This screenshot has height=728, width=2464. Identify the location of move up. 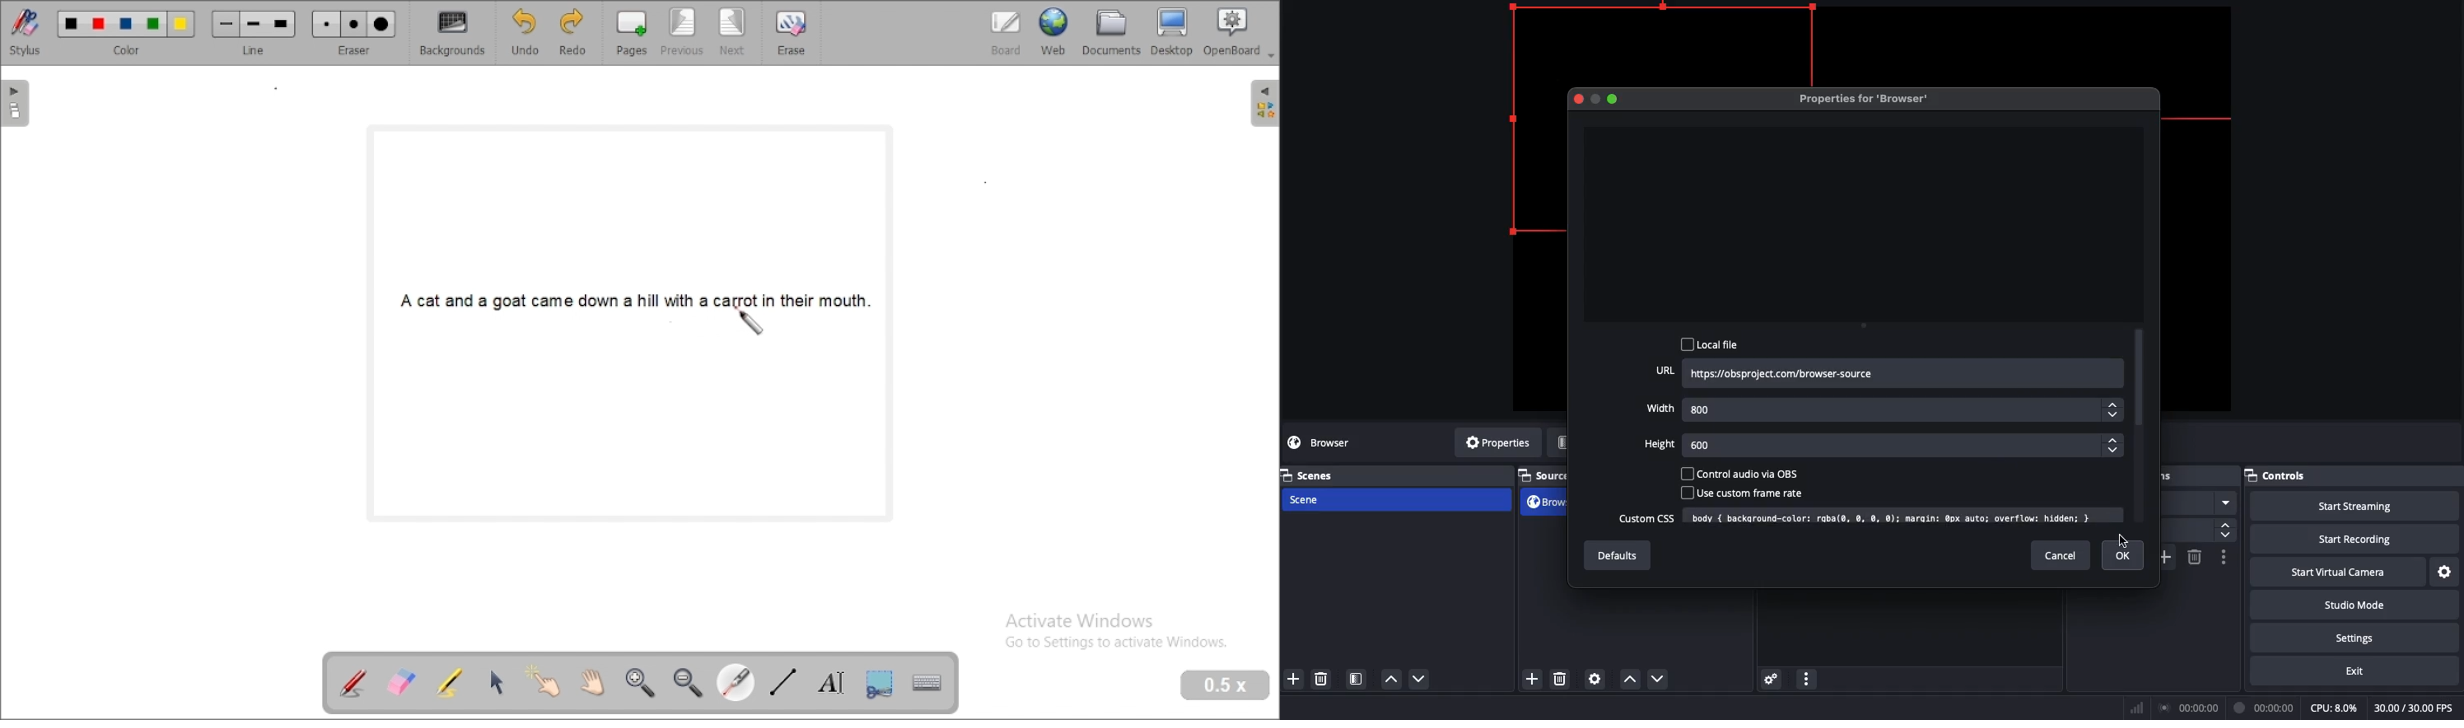
(1390, 680).